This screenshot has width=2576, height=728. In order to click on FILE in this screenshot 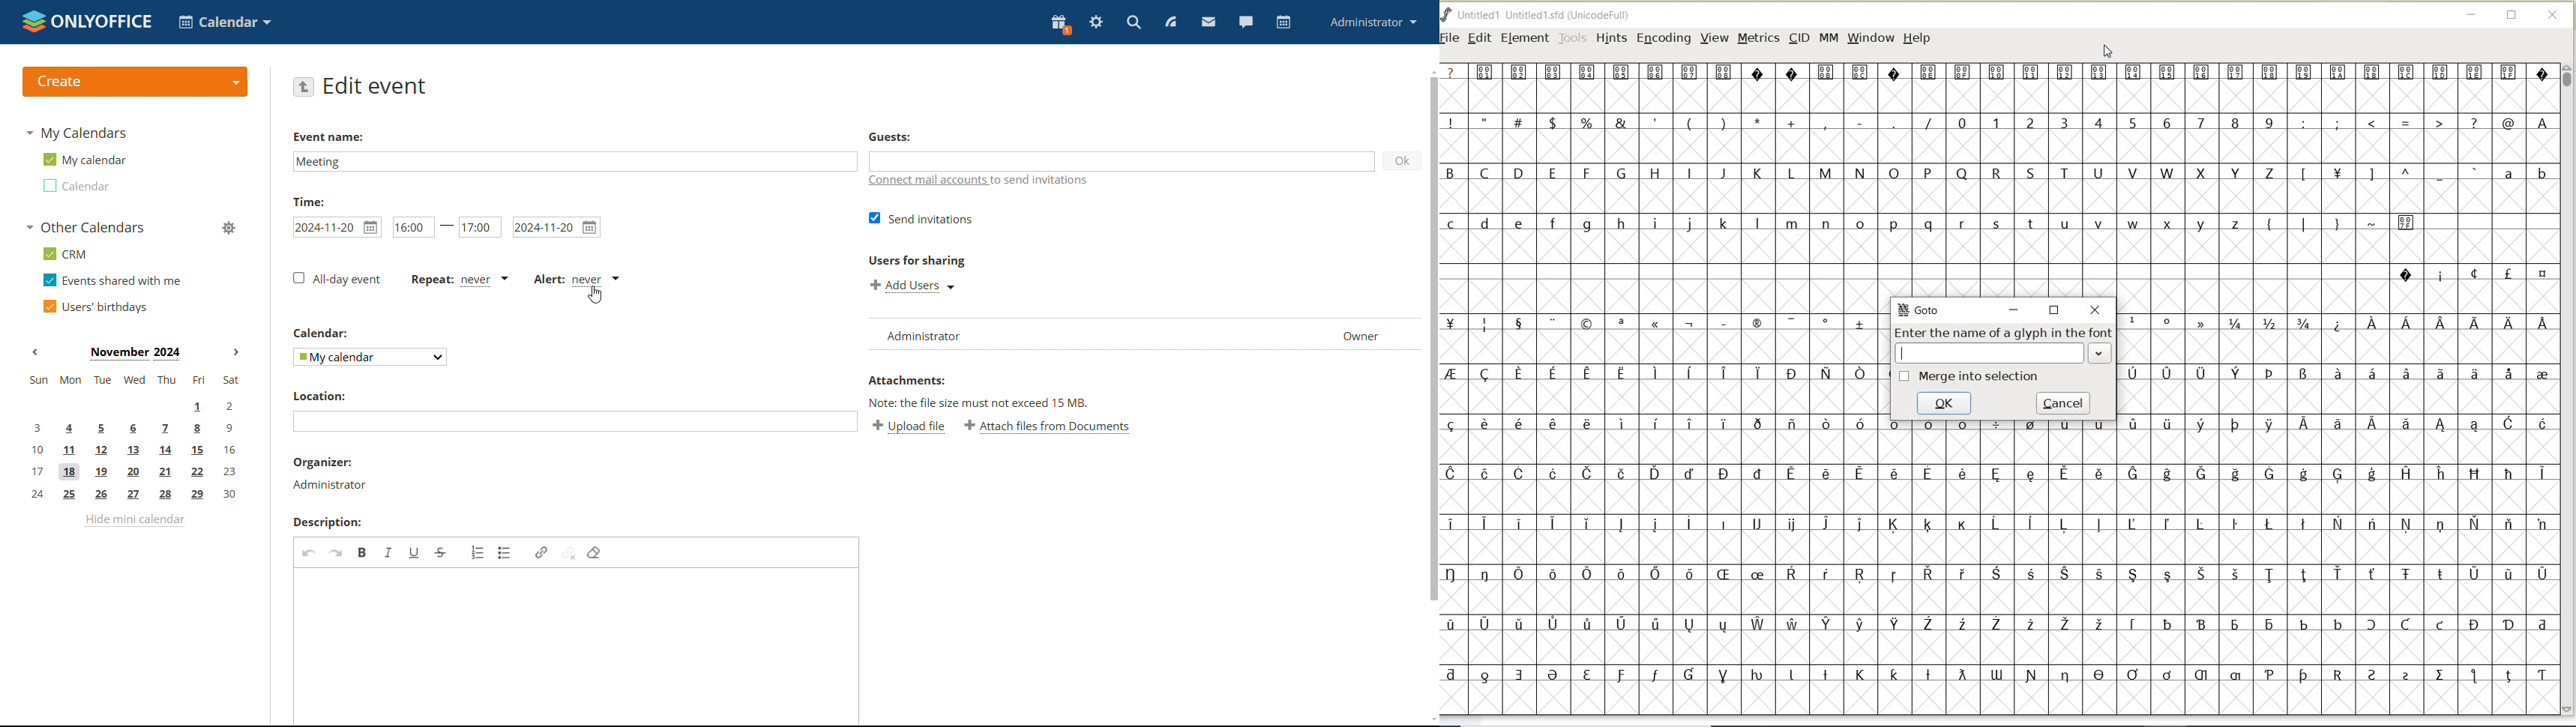, I will do `click(1451, 37)`.